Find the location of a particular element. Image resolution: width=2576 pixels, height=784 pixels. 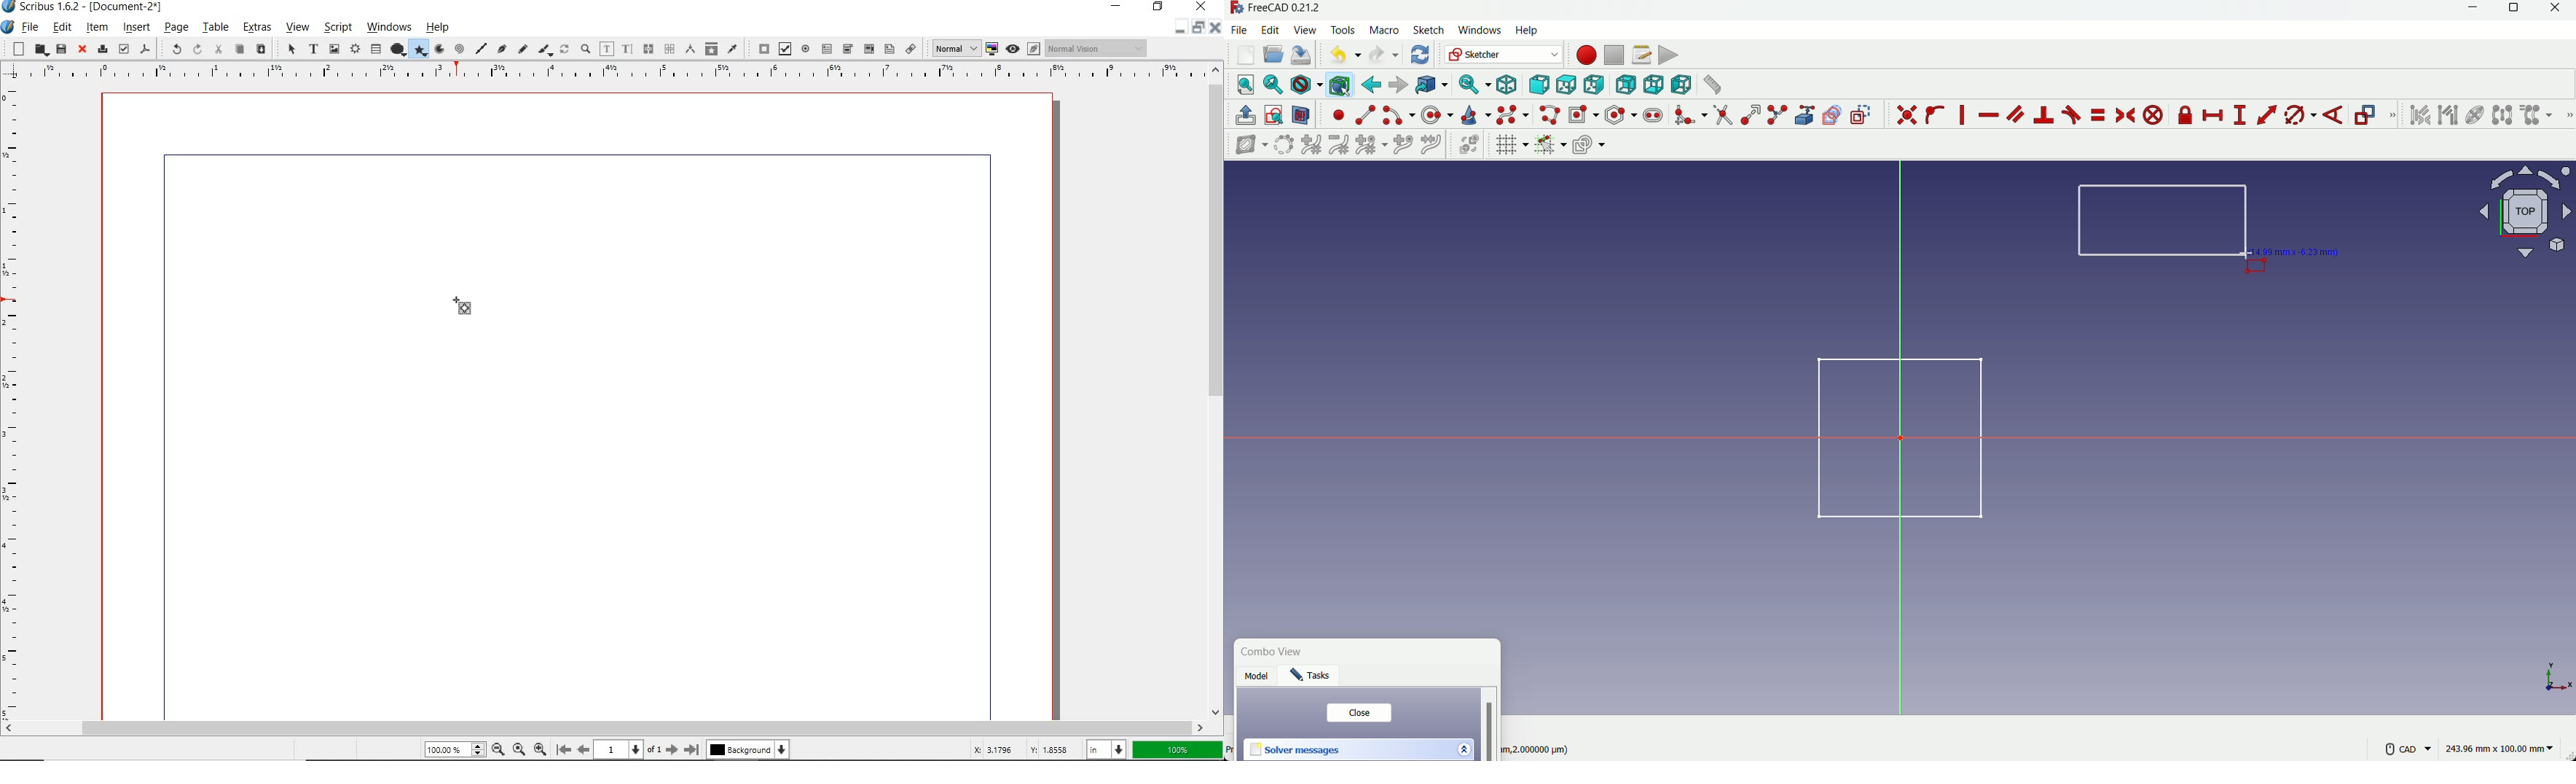

scrollbar is located at coordinates (603, 728).